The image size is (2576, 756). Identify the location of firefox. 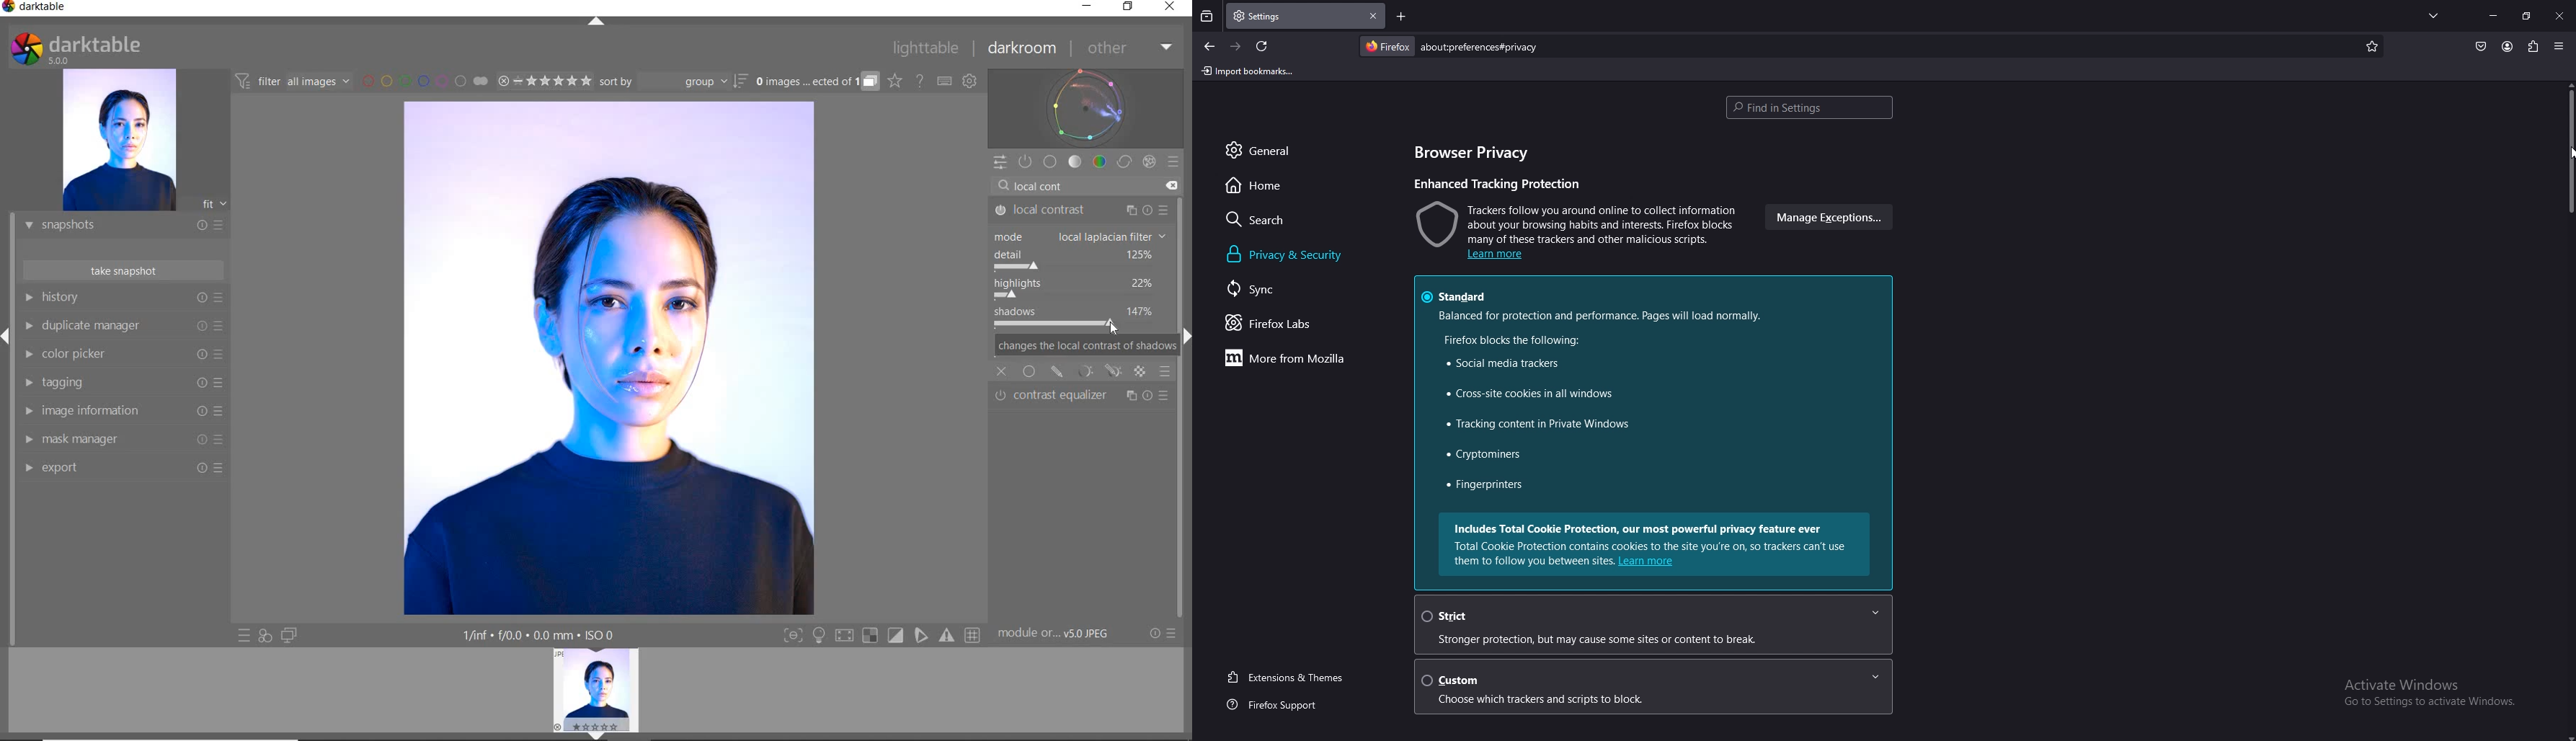
(1387, 46).